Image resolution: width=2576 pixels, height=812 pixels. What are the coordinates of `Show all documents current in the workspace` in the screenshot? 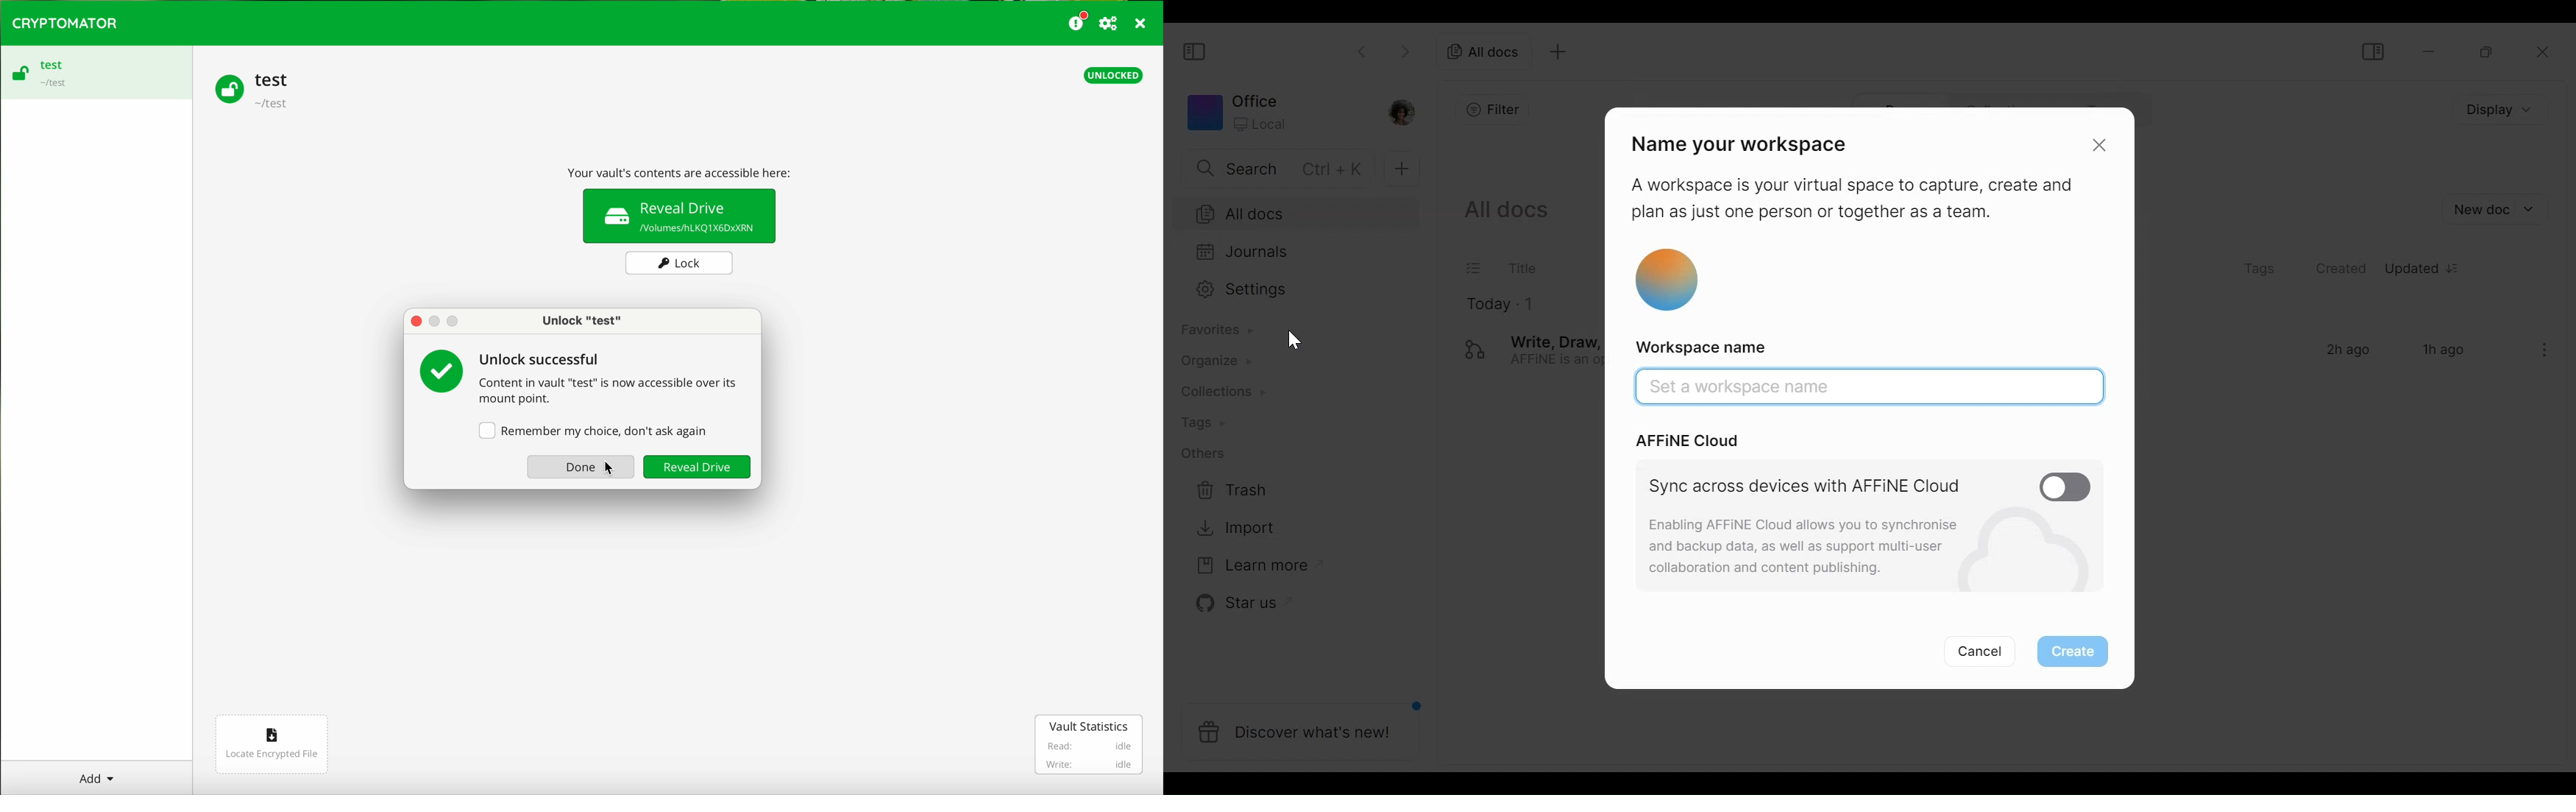 It's located at (1505, 211).